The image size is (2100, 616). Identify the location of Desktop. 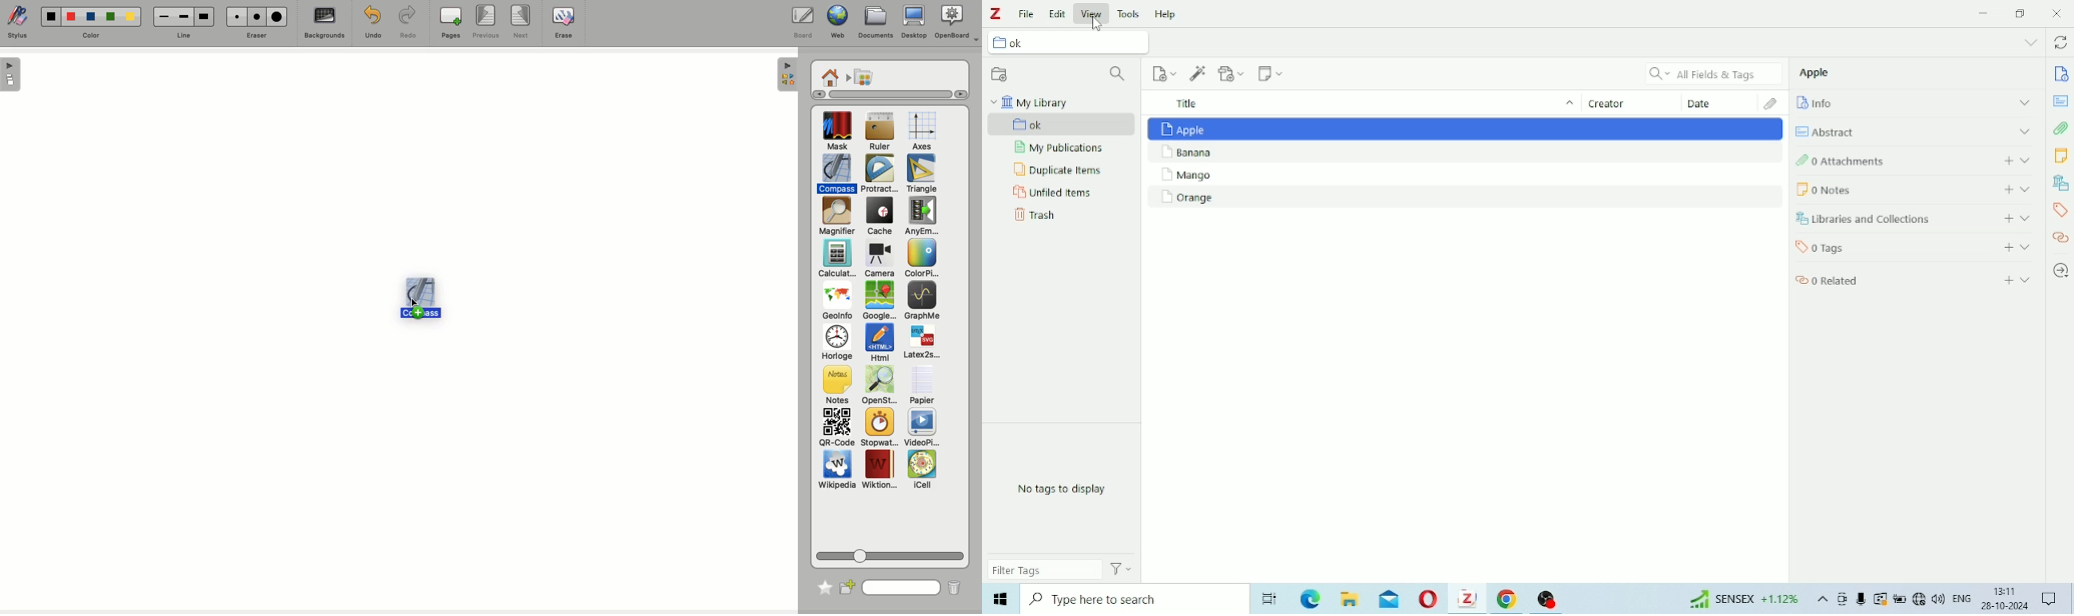
(914, 25).